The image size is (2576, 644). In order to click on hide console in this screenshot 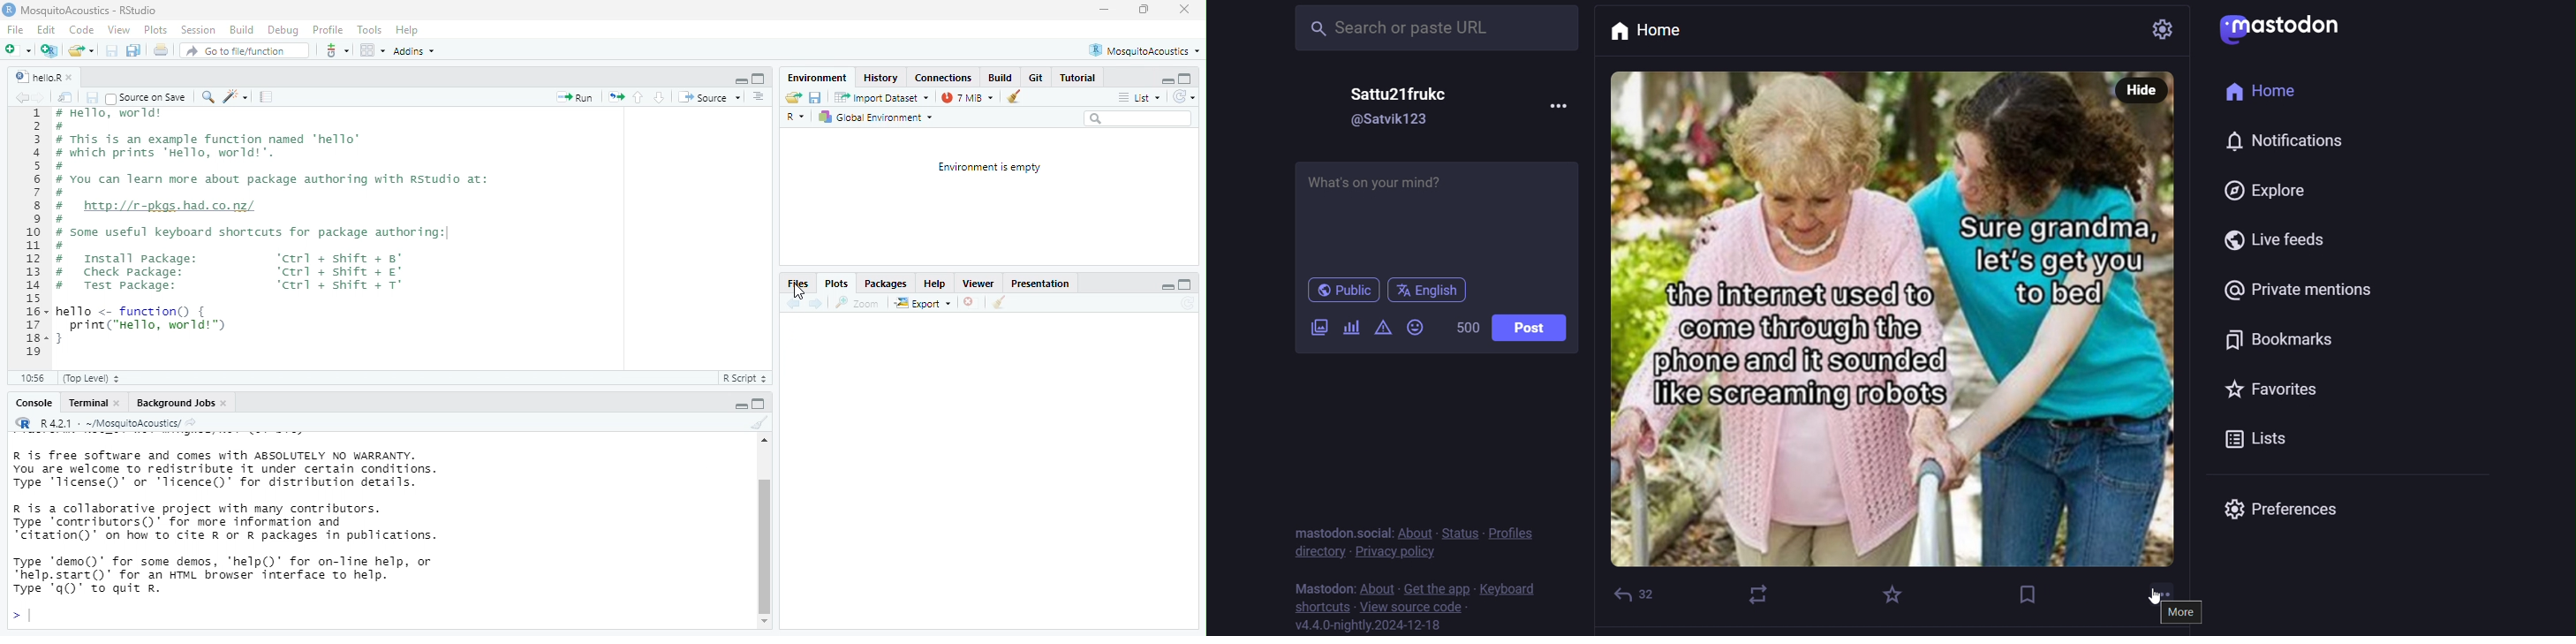, I will do `click(1184, 77)`.